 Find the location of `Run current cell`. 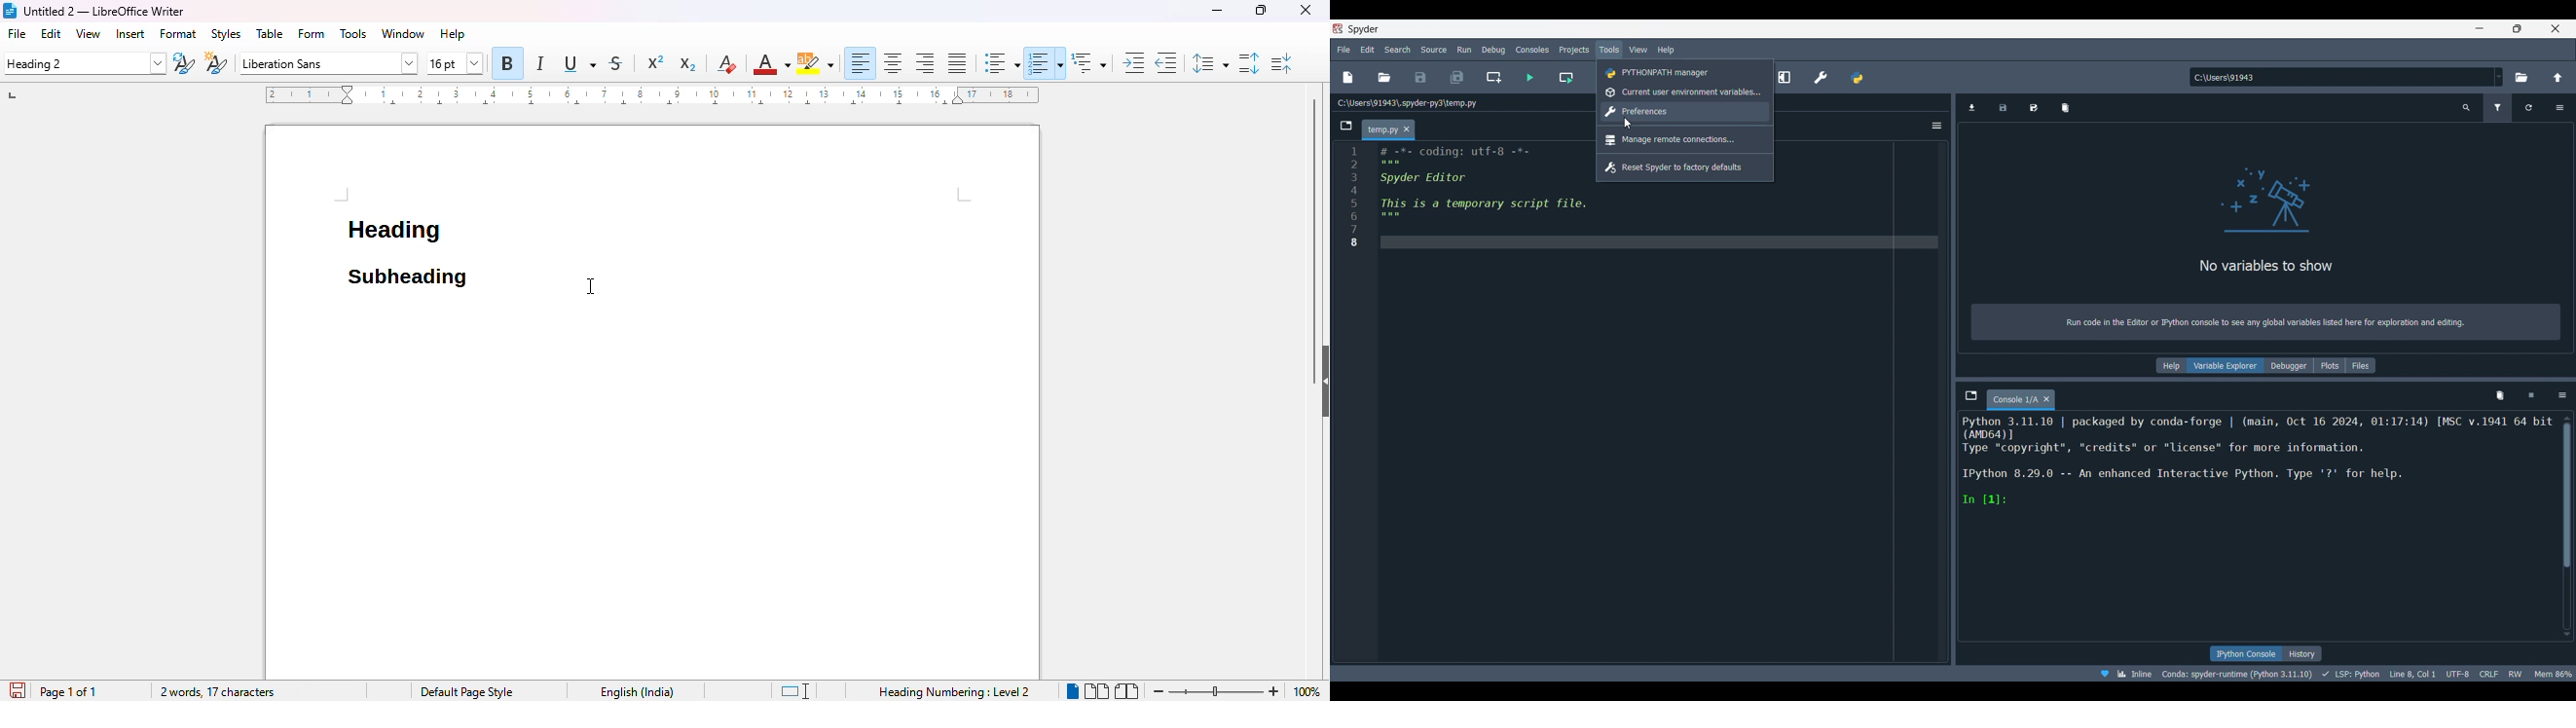

Run current cell is located at coordinates (1566, 77).